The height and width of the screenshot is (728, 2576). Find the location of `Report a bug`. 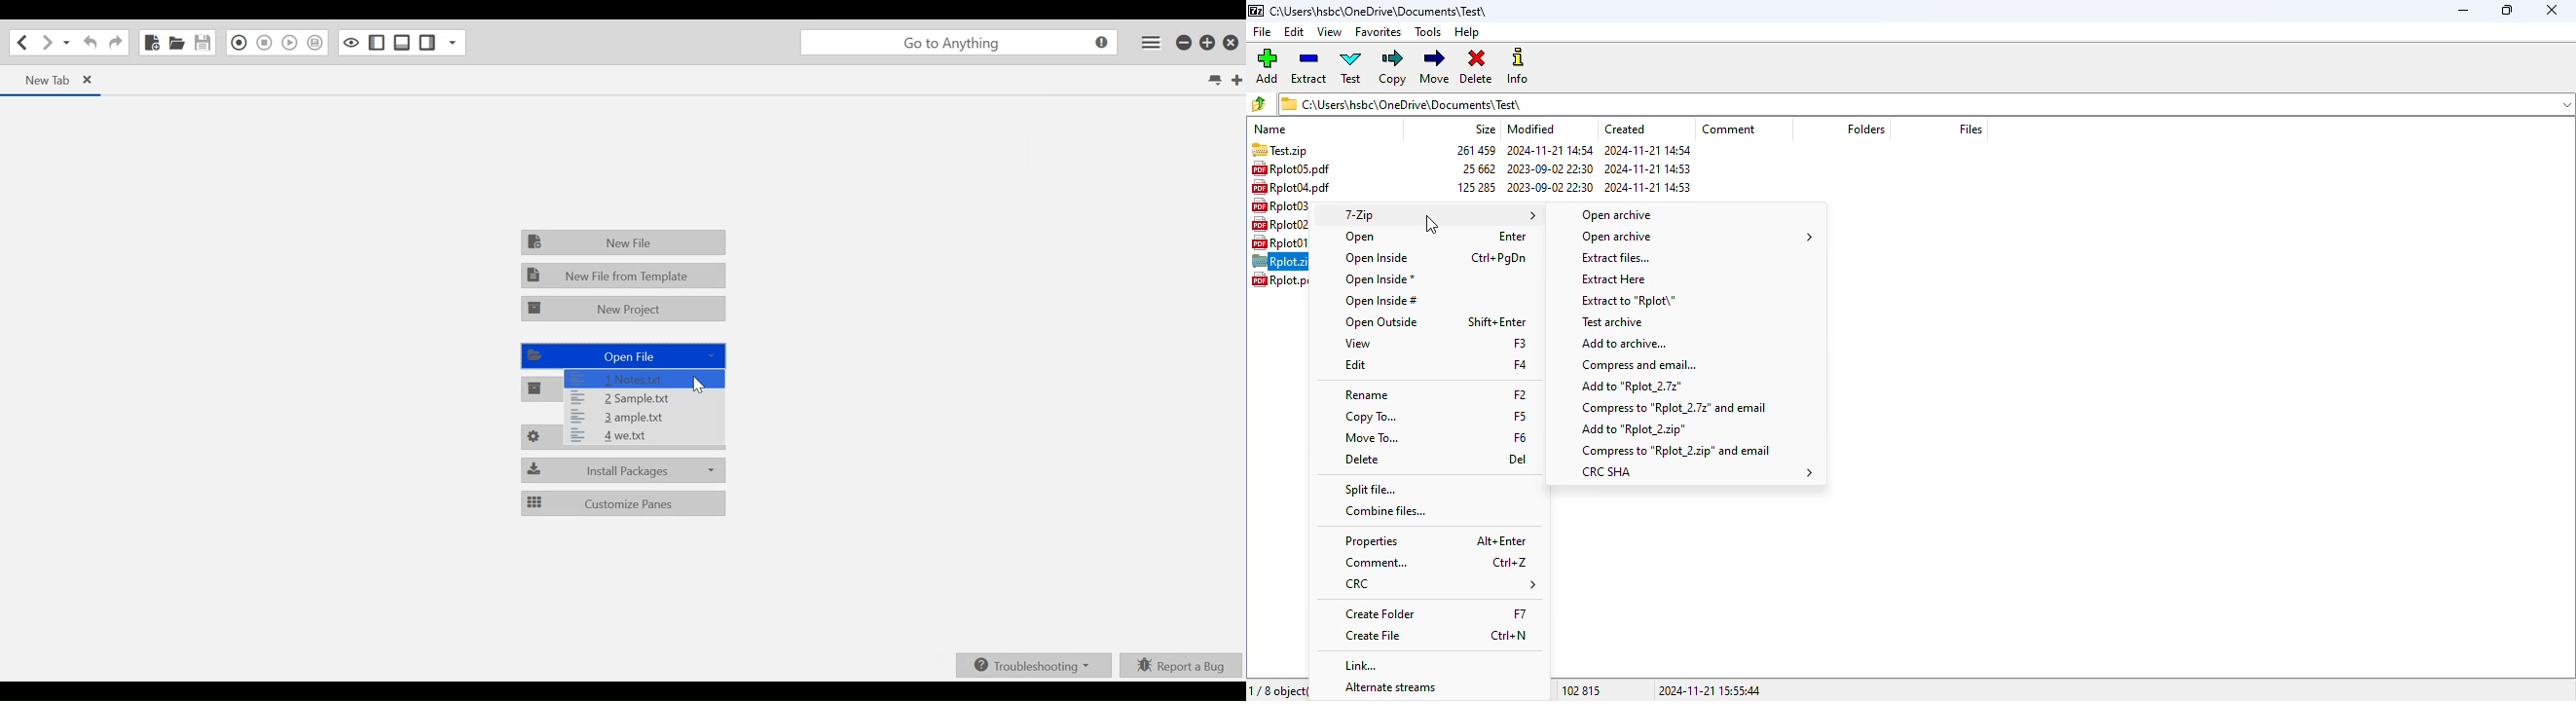

Report a bug is located at coordinates (1182, 665).